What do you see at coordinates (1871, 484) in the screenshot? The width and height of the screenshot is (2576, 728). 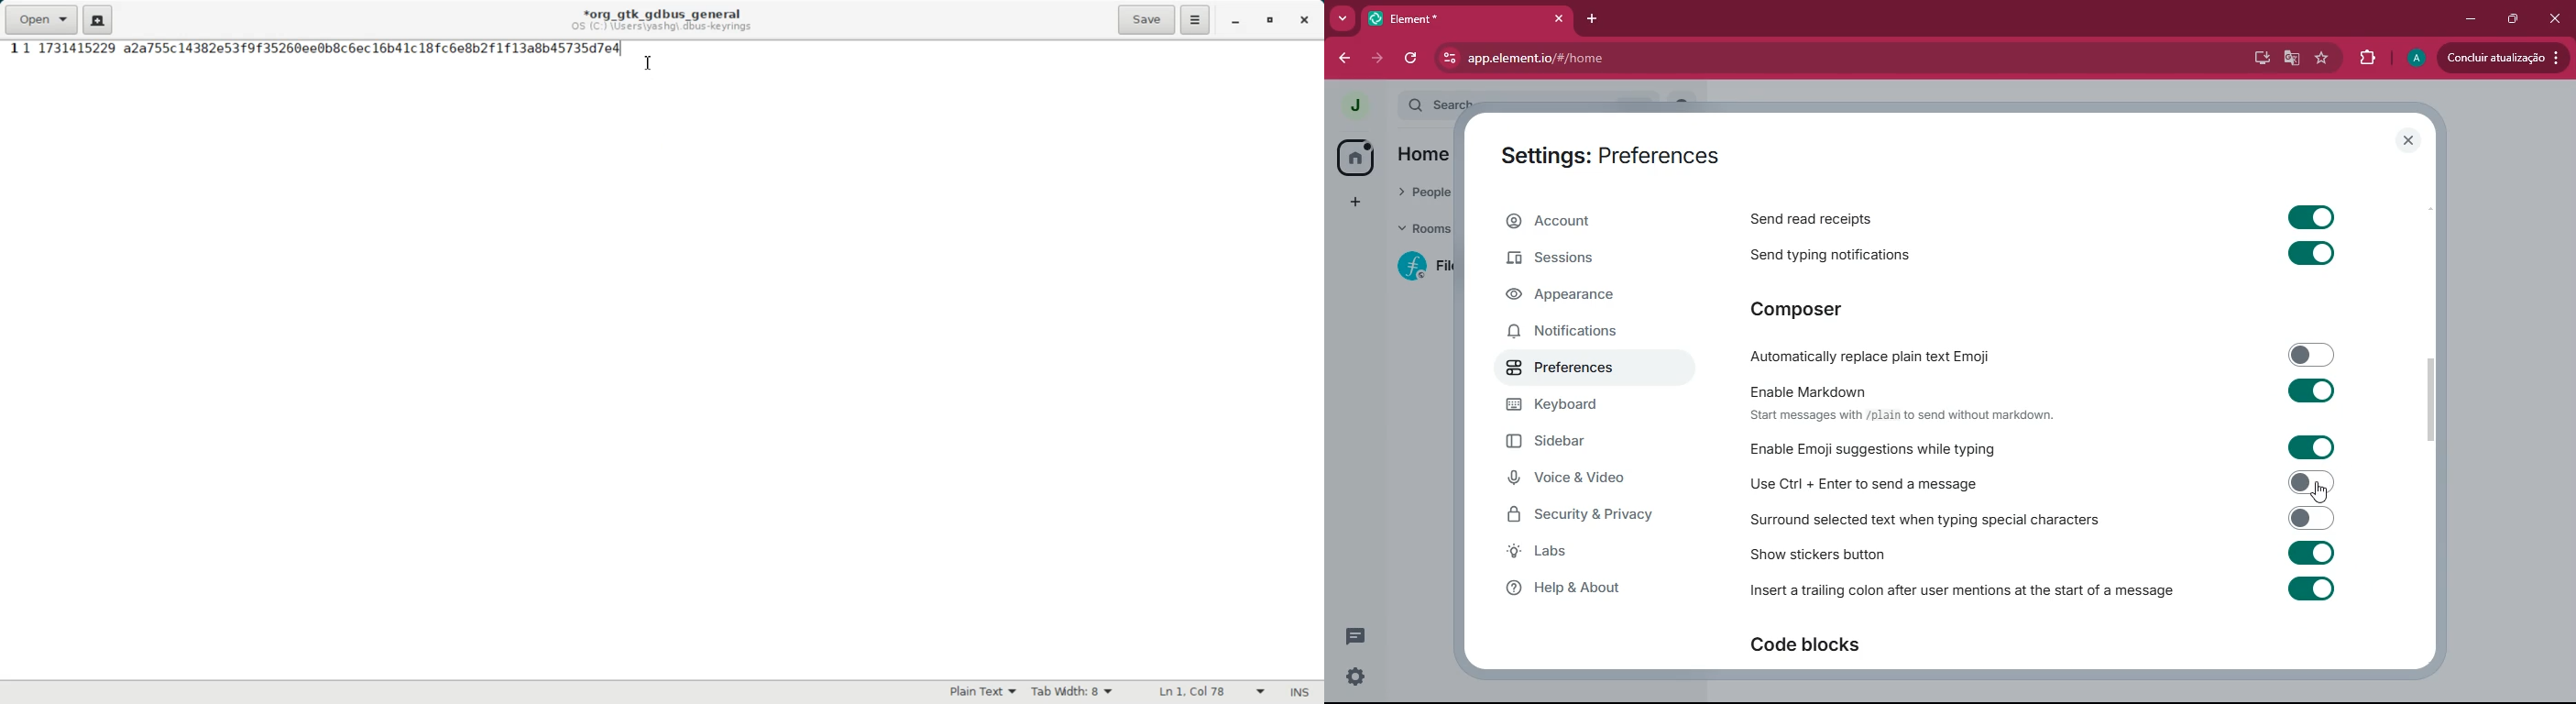 I see `use ctrl enter` at bounding box center [1871, 484].